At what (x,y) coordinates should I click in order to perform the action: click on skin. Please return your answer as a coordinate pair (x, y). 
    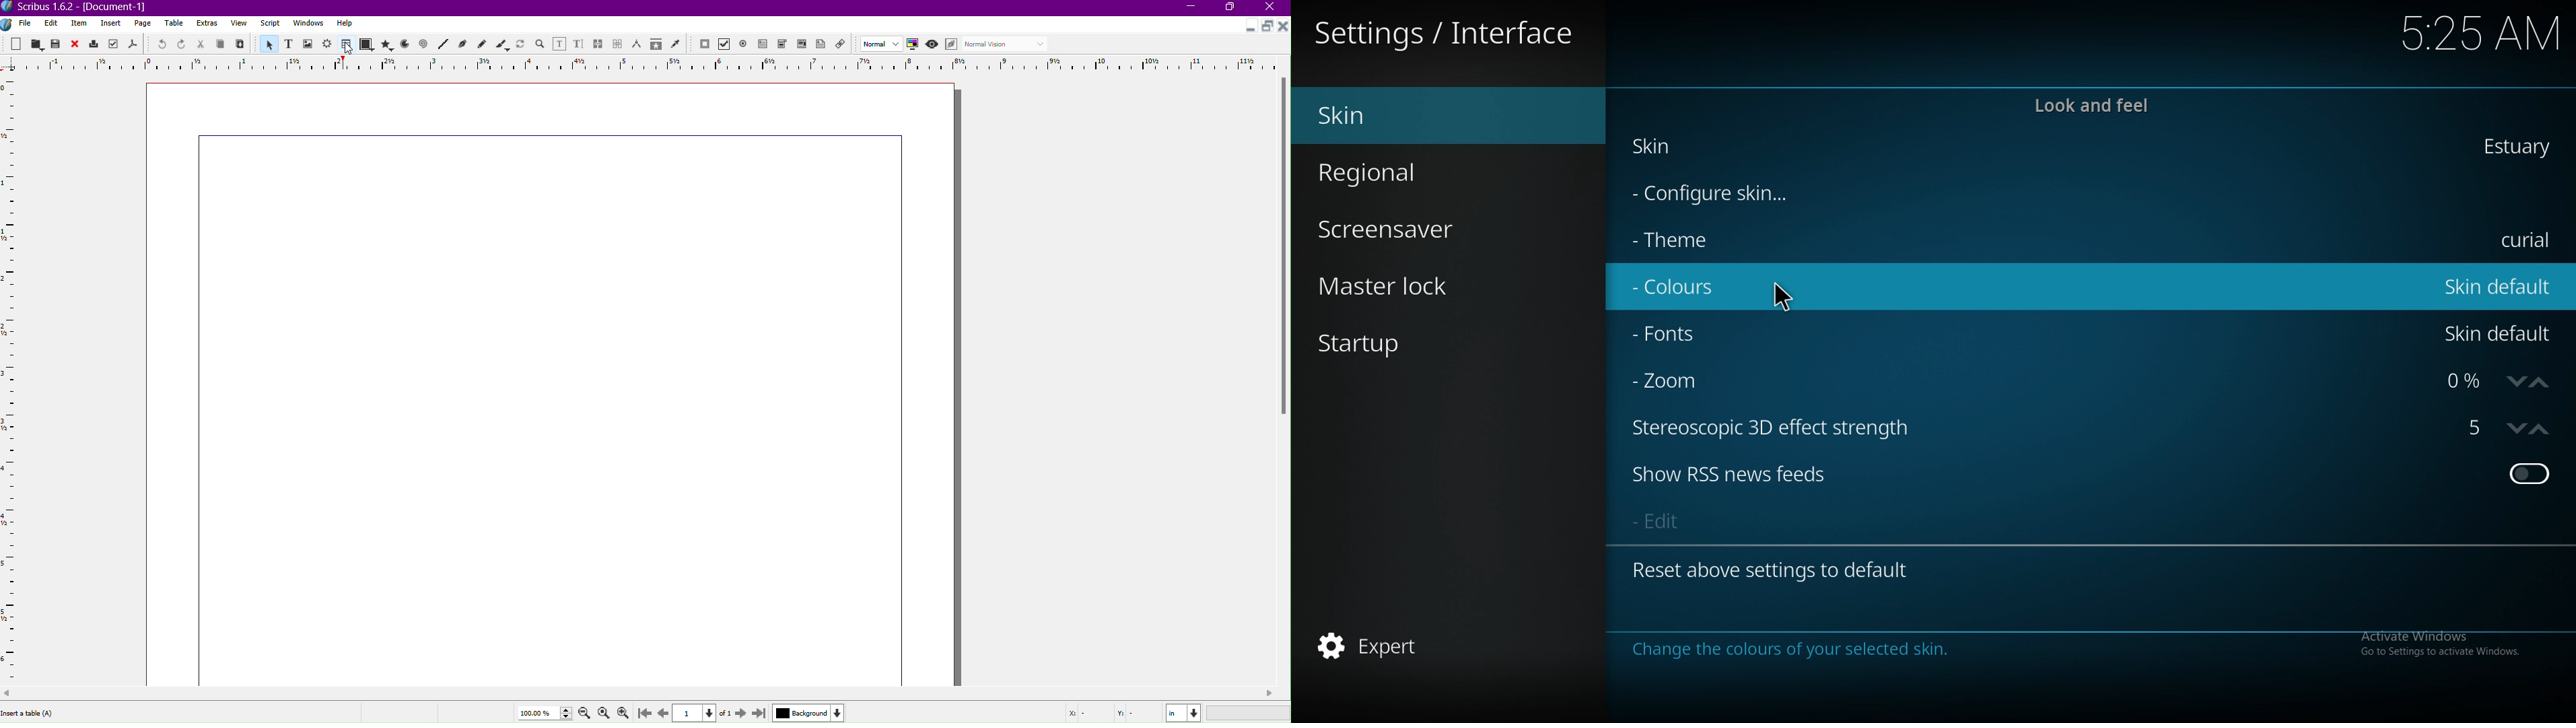
    Looking at the image, I should click on (1681, 145).